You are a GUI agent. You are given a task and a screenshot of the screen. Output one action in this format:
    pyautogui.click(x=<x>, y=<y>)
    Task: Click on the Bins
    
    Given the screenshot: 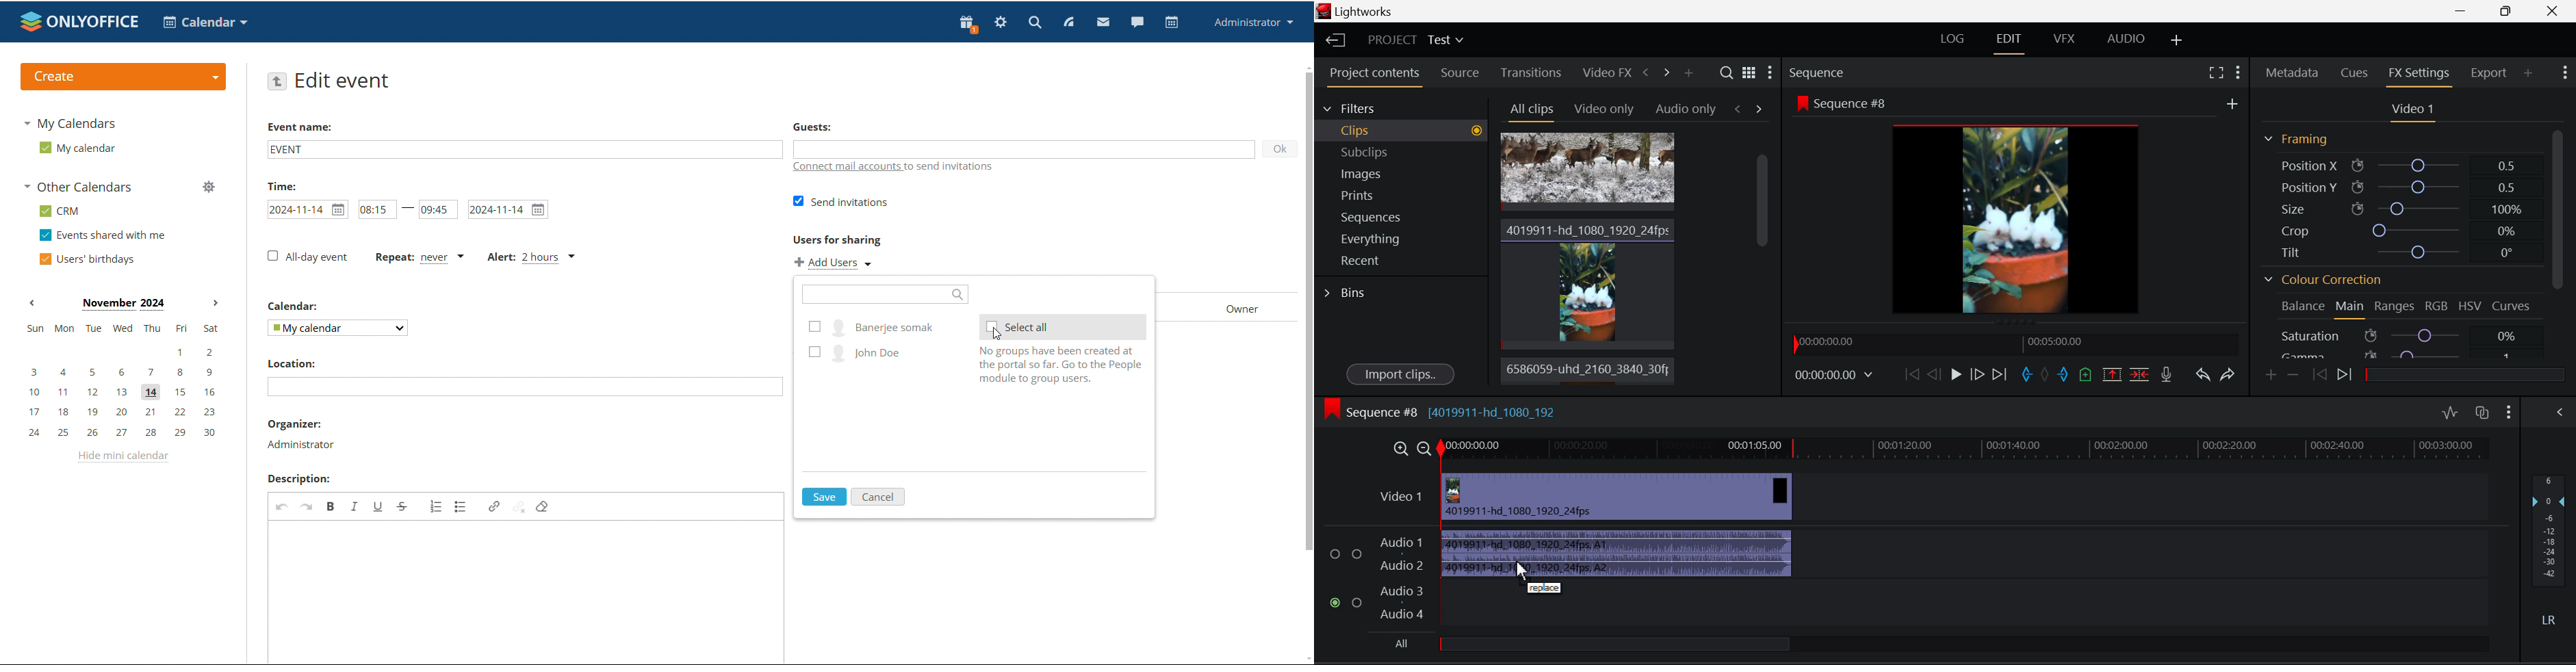 What is the action you would take?
    pyautogui.click(x=1346, y=294)
    